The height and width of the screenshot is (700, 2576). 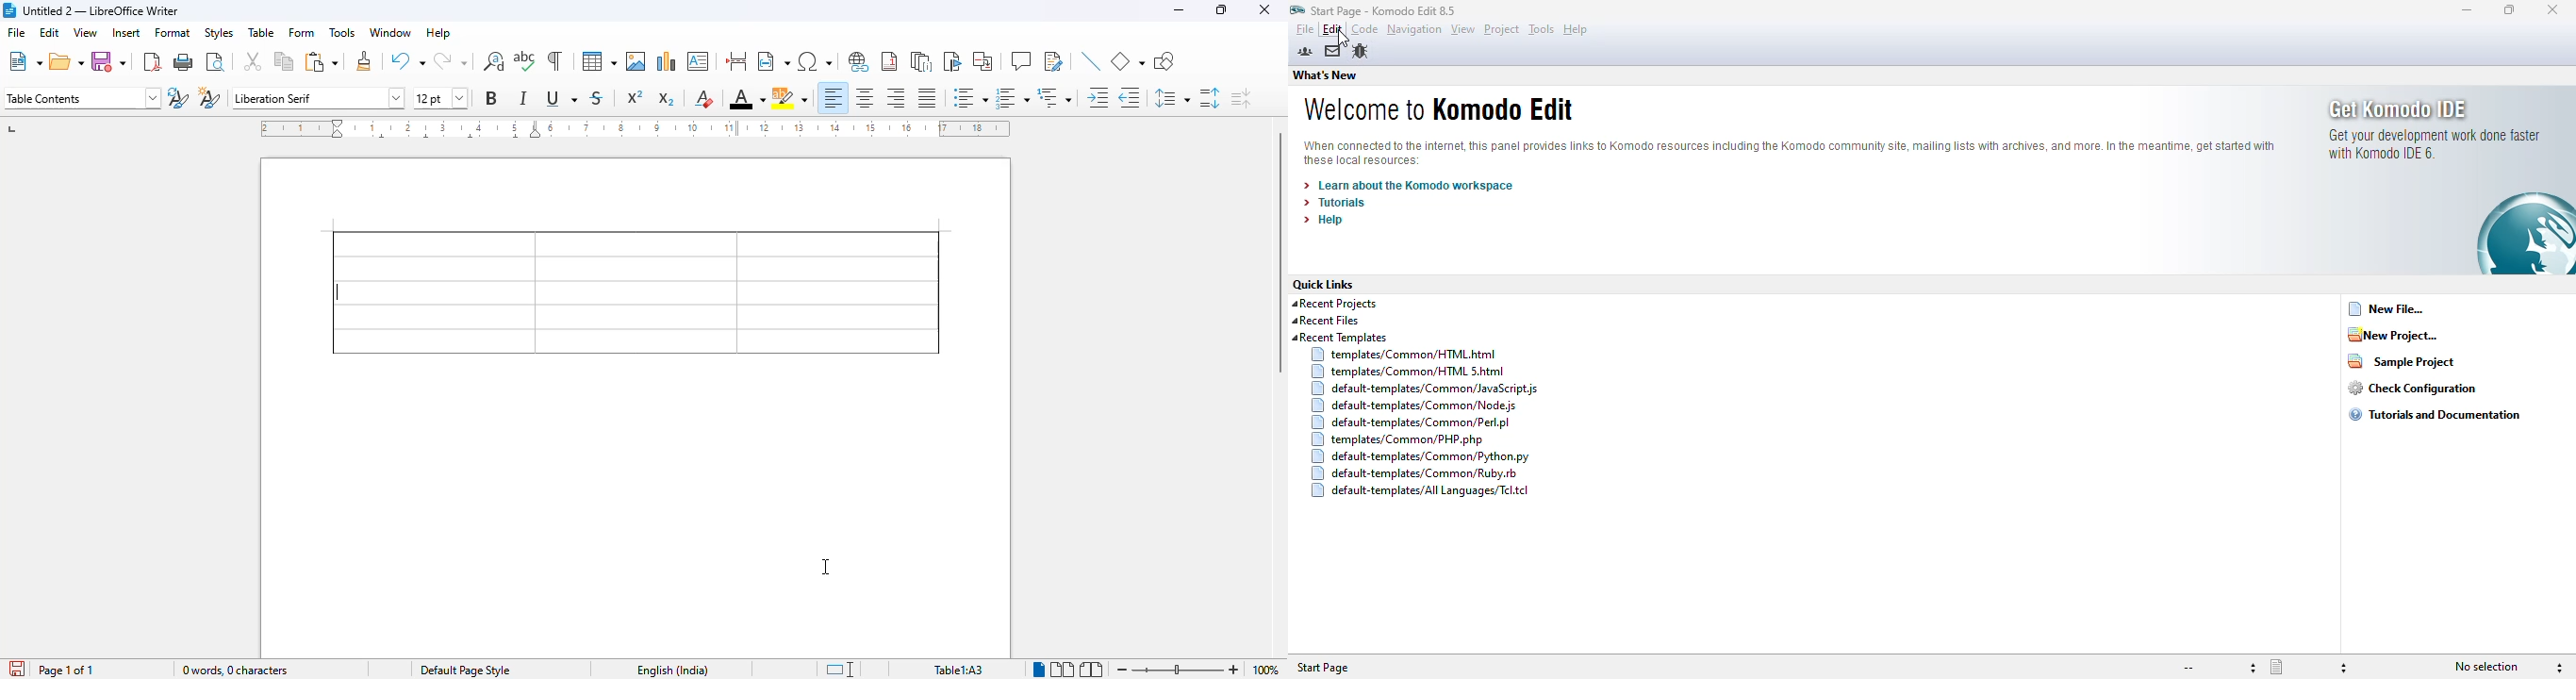 What do you see at coordinates (554, 60) in the screenshot?
I see `toggle formatting marks` at bounding box center [554, 60].